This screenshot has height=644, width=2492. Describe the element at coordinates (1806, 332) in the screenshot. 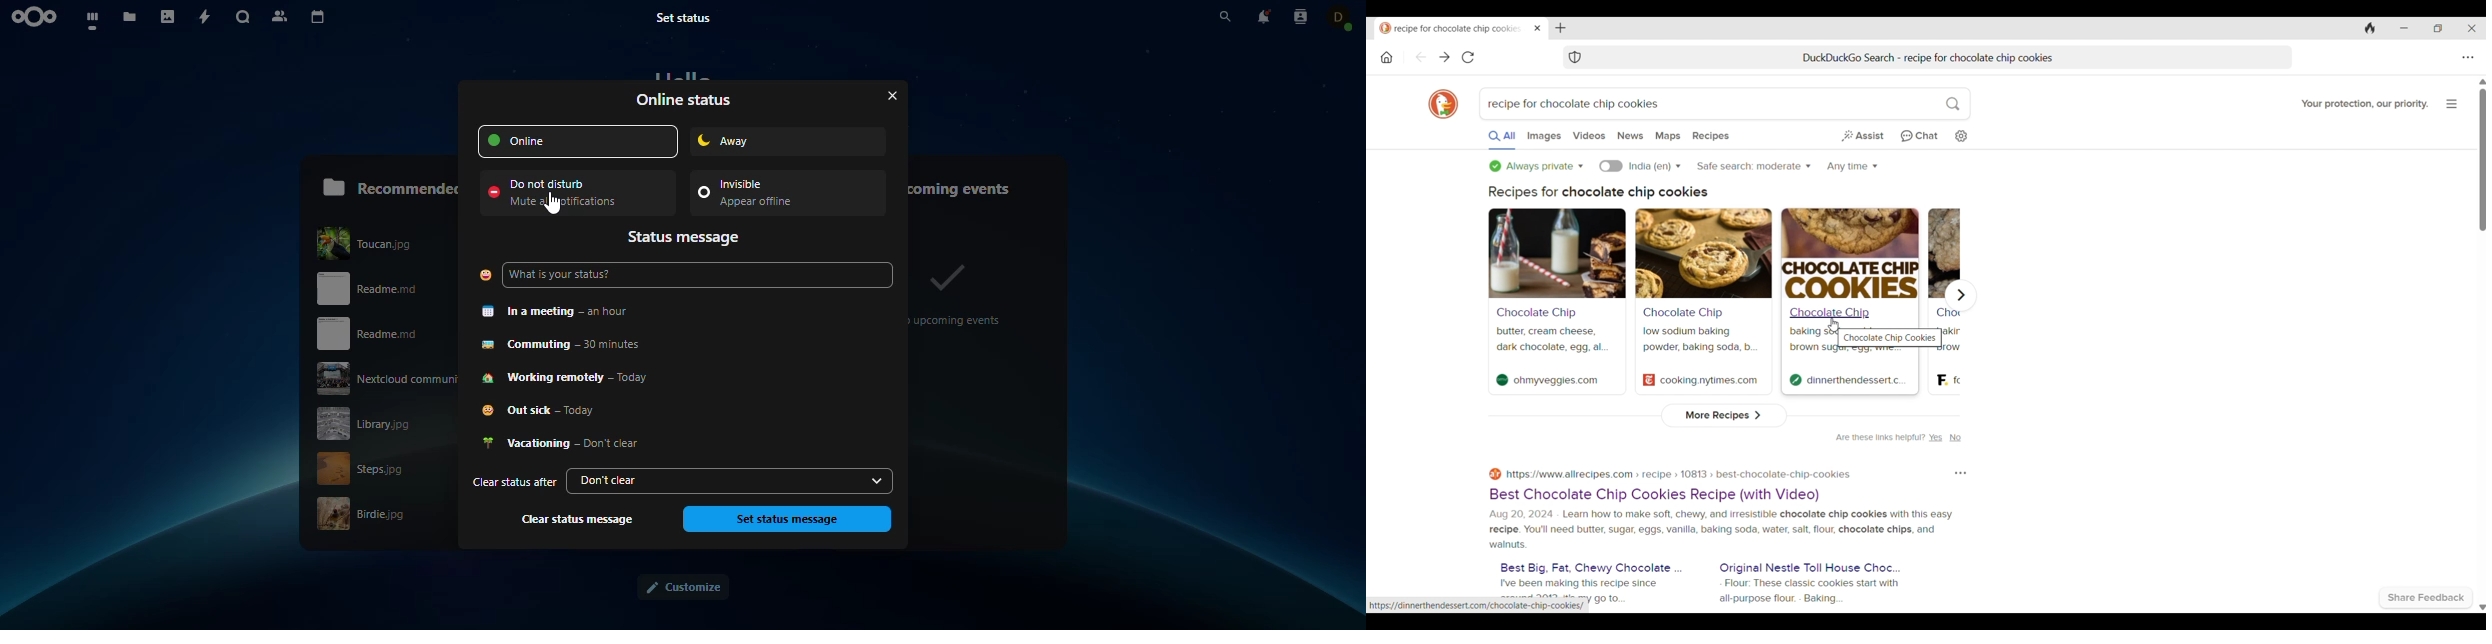

I see `baking` at that location.